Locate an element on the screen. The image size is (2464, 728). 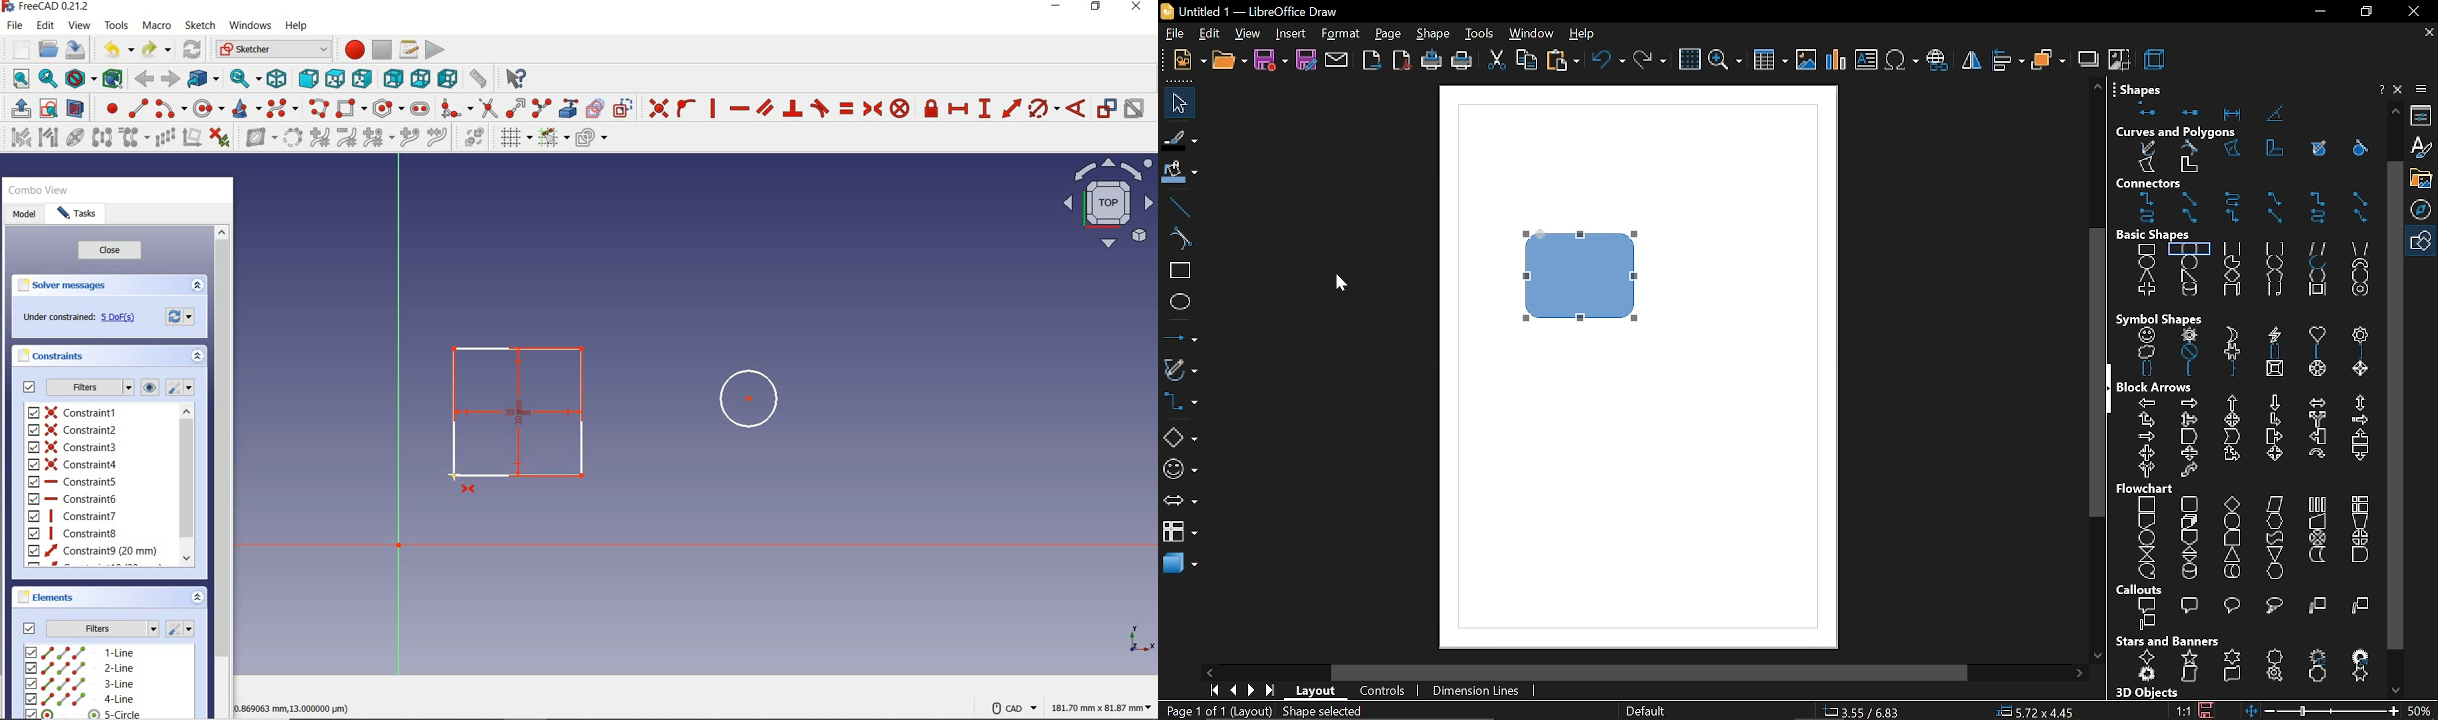
current zoom is located at coordinates (2421, 710).